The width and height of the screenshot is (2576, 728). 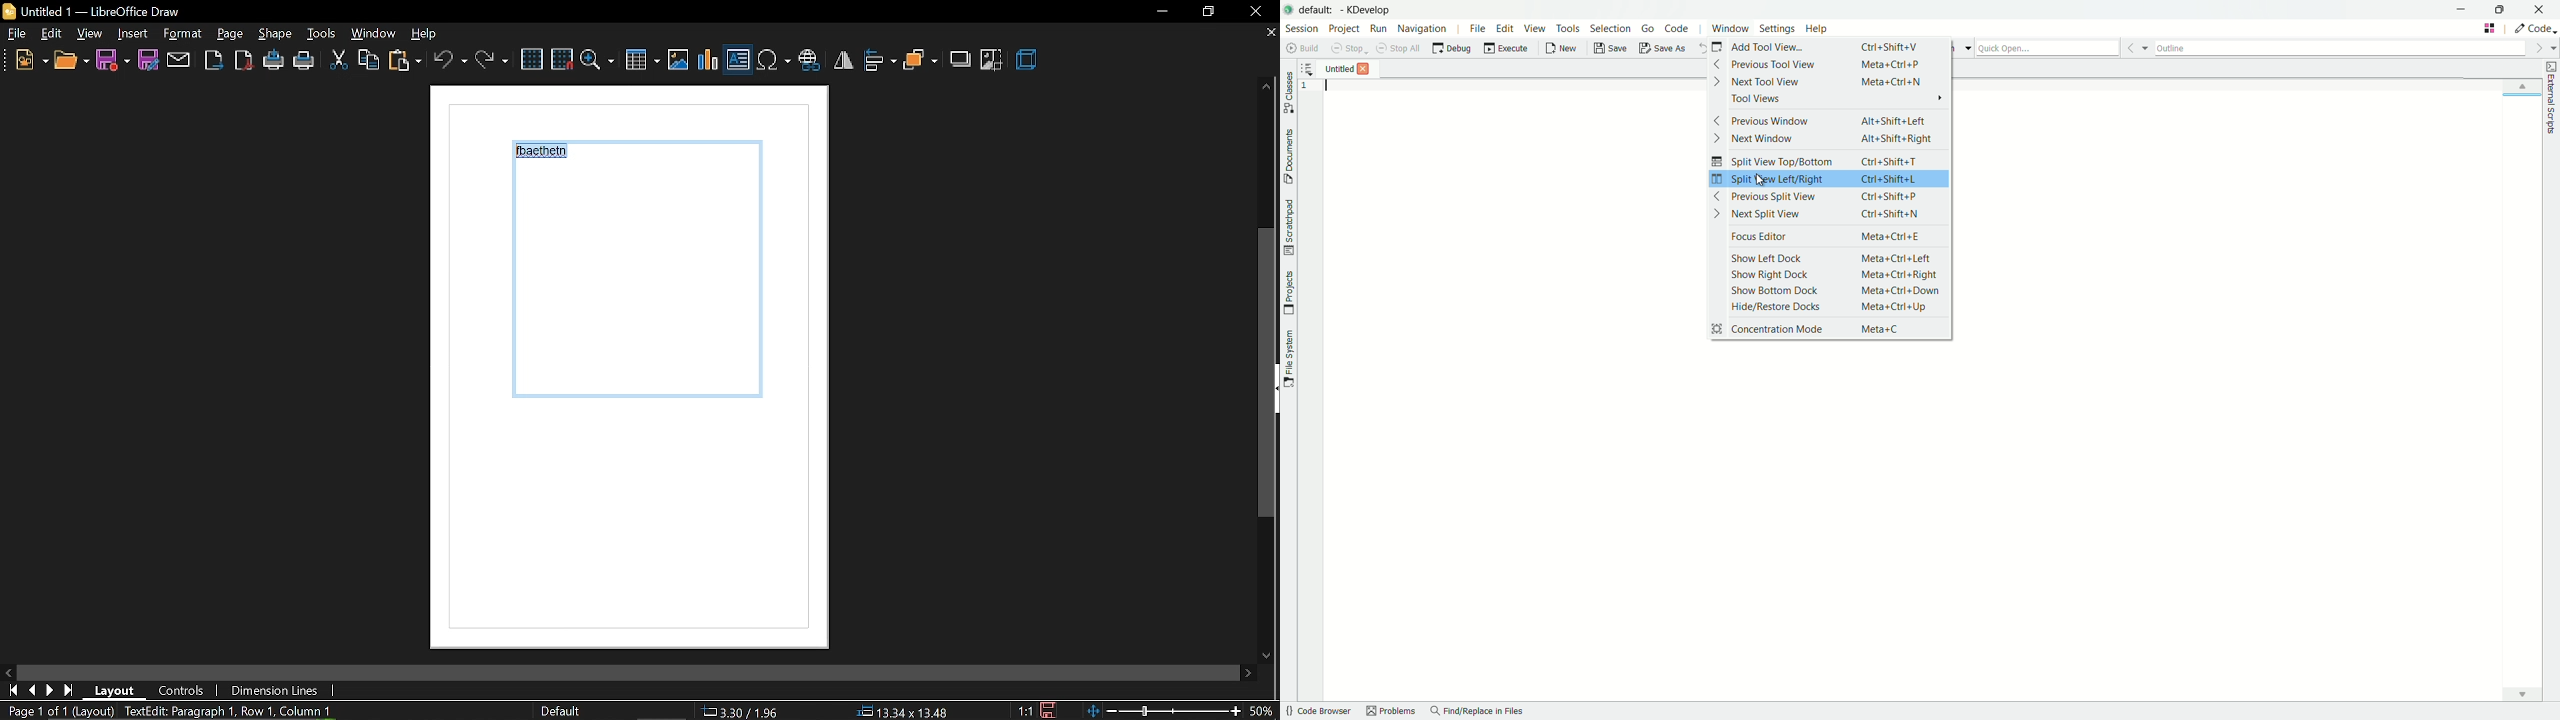 I want to click on flip, so click(x=843, y=60).